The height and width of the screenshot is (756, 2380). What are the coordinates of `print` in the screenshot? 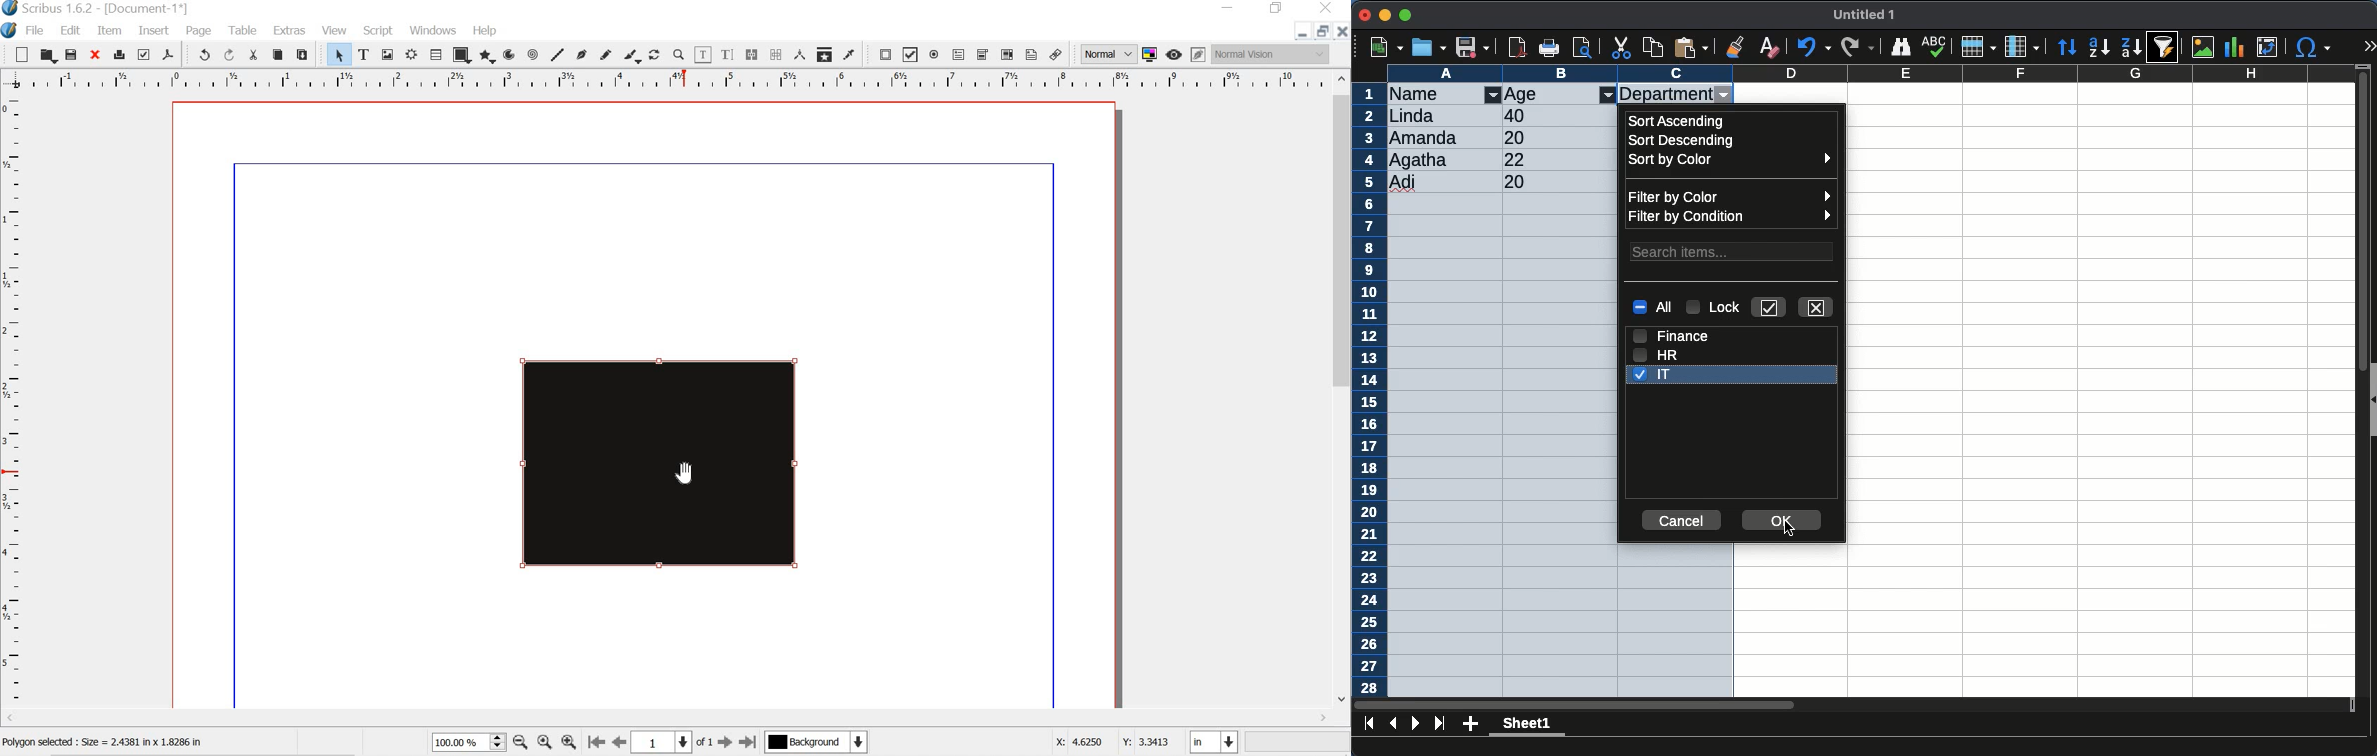 It's located at (118, 53).